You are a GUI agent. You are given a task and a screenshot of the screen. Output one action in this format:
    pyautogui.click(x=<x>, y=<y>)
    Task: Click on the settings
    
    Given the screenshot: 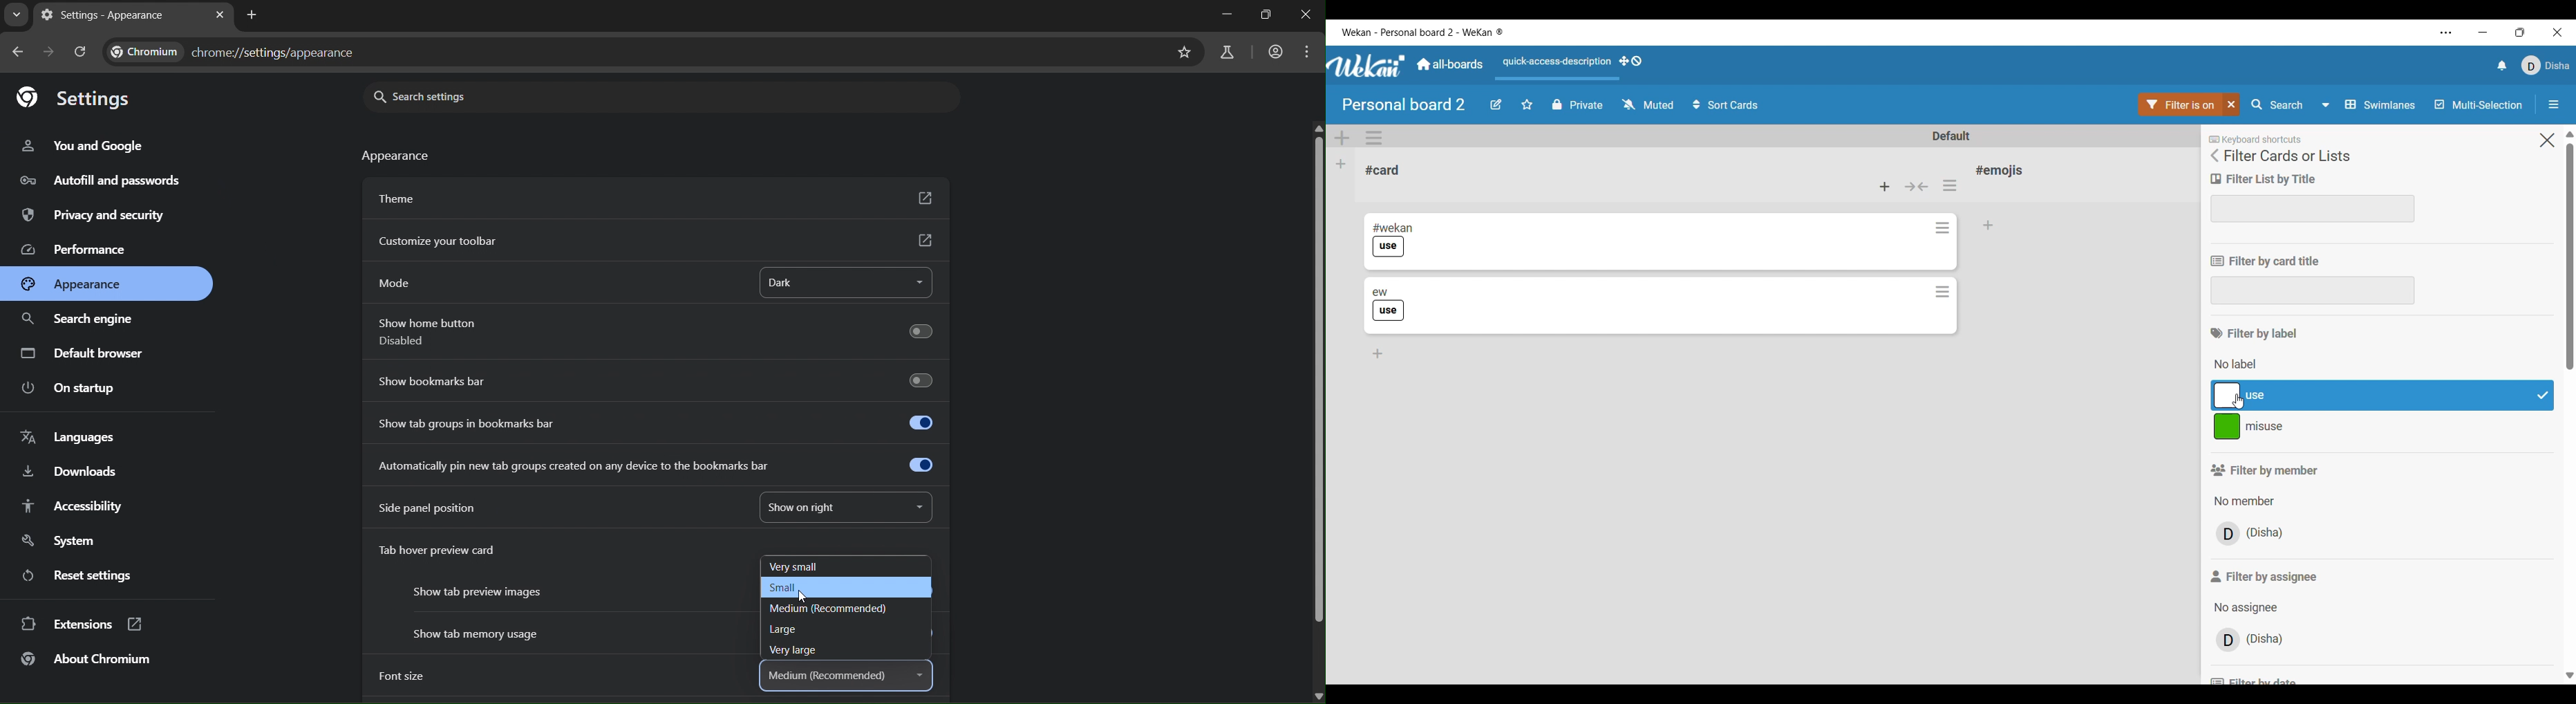 What is the action you would take?
    pyautogui.click(x=82, y=97)
    